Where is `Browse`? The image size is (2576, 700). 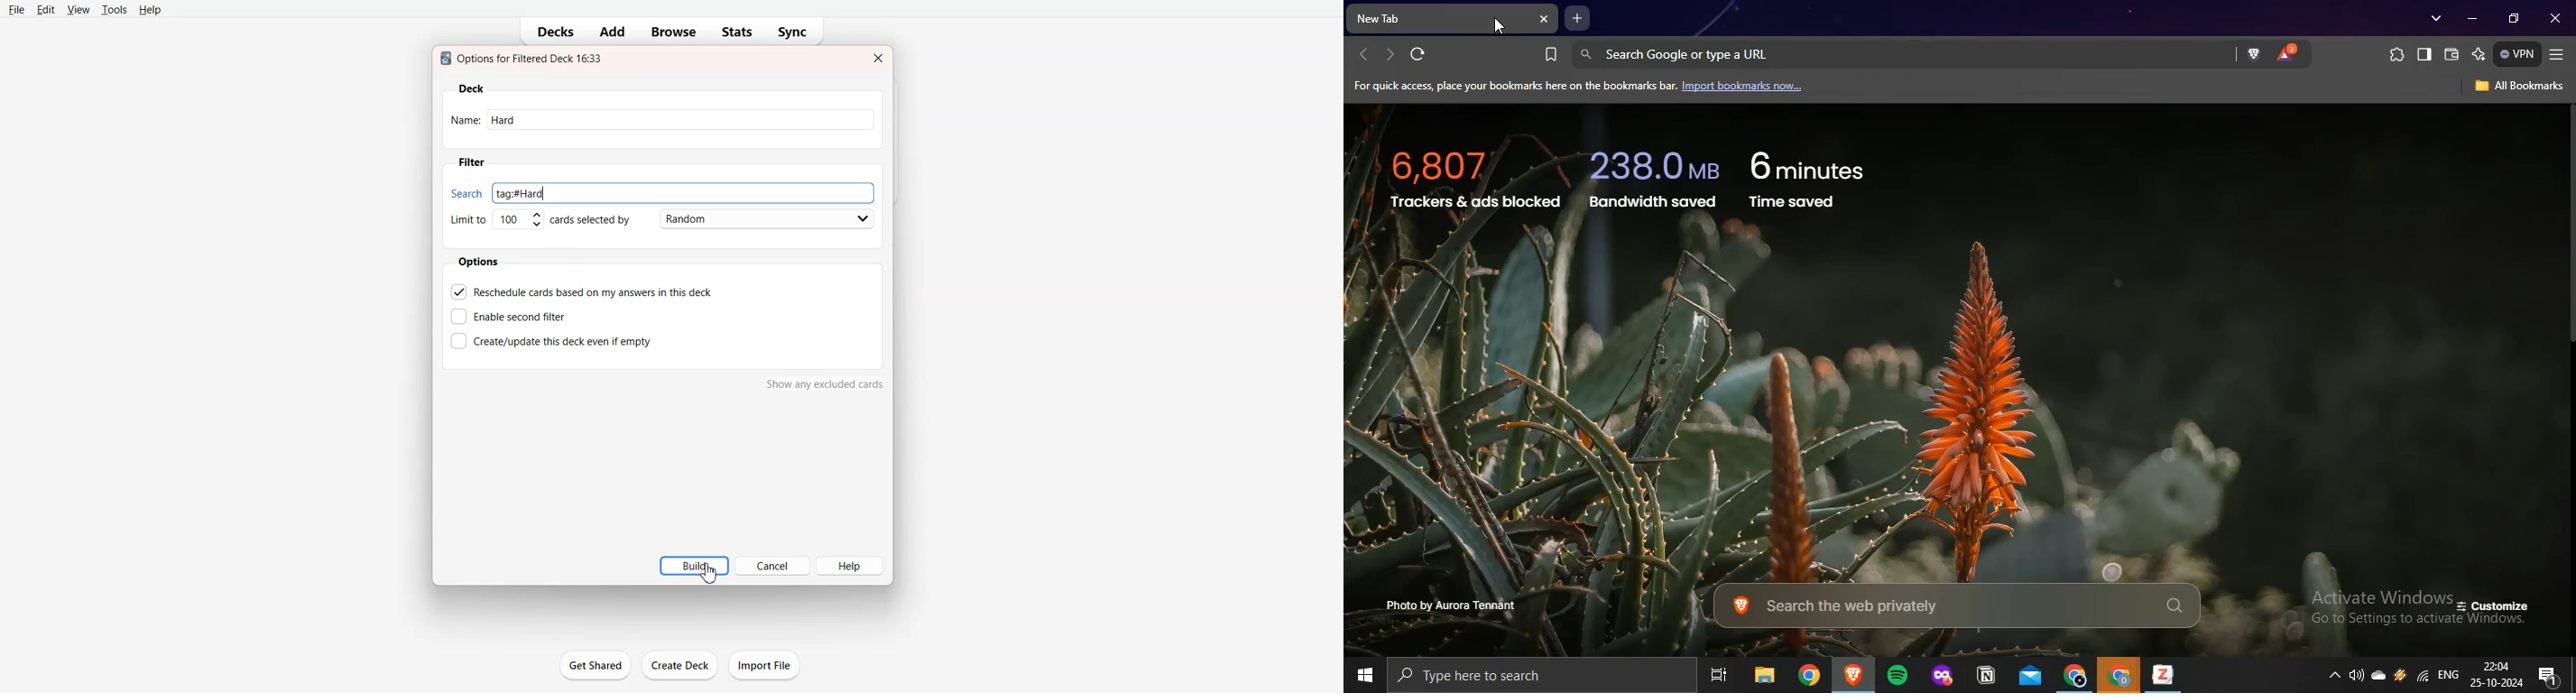 Browse is located at coordinates (675, 32).